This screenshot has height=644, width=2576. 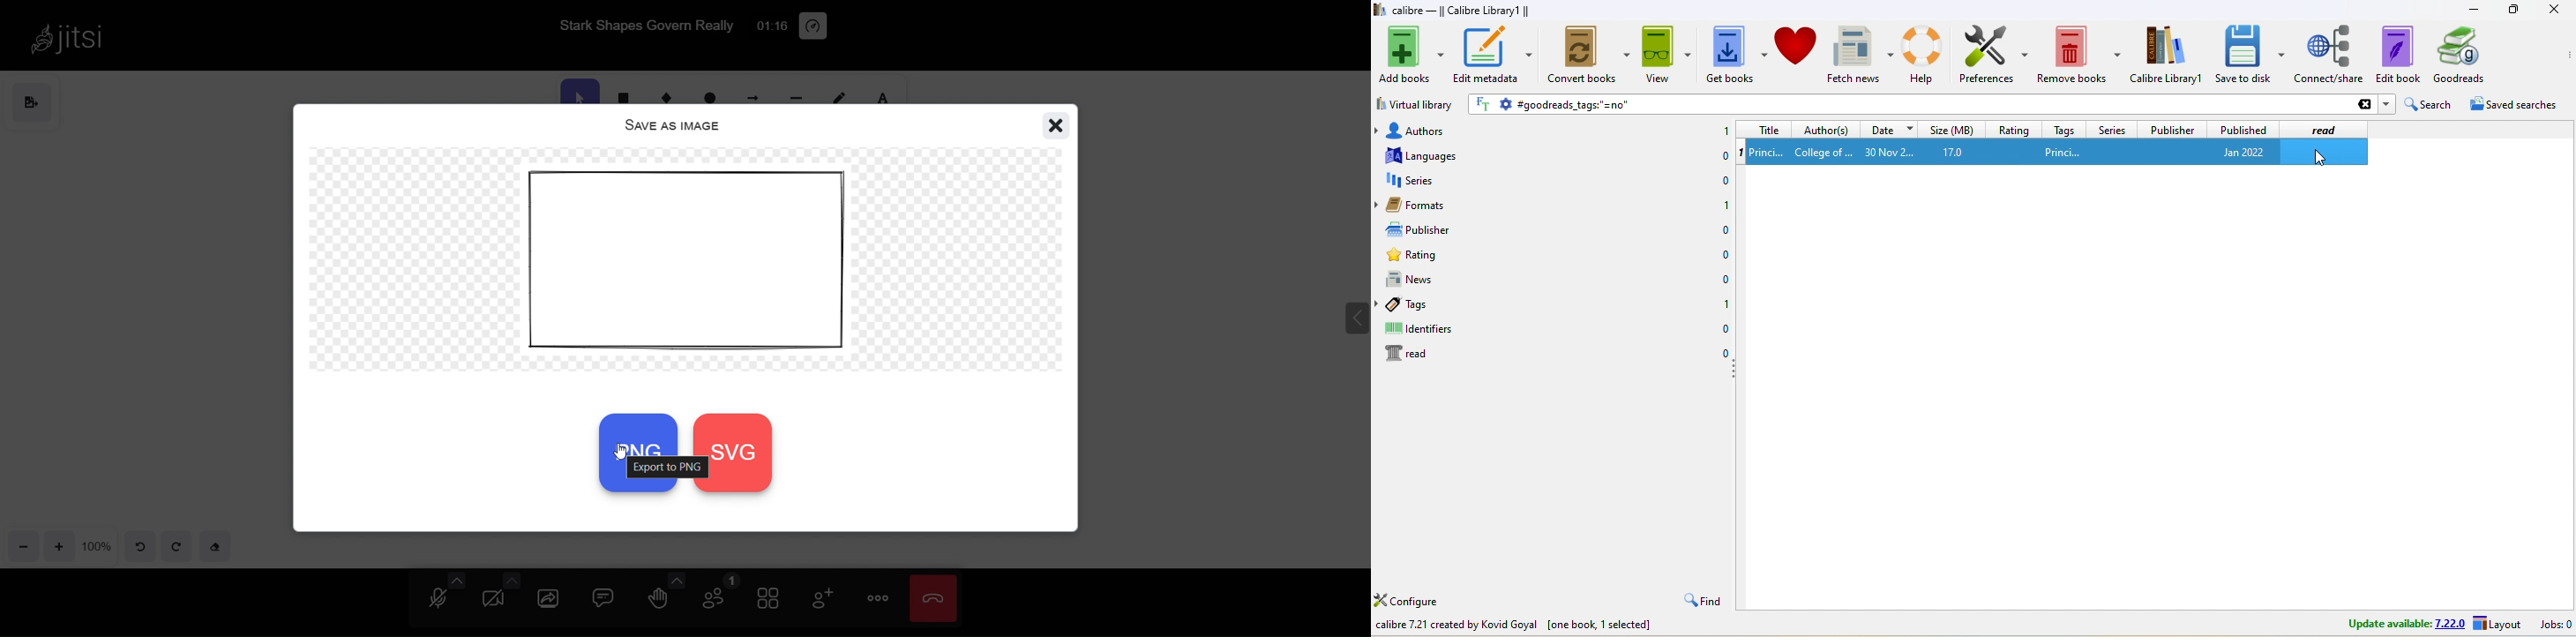 What do you see at coordinates (1861, 54) in the screenshot?
I see `fetch news` at bounding box center [1861, 54].